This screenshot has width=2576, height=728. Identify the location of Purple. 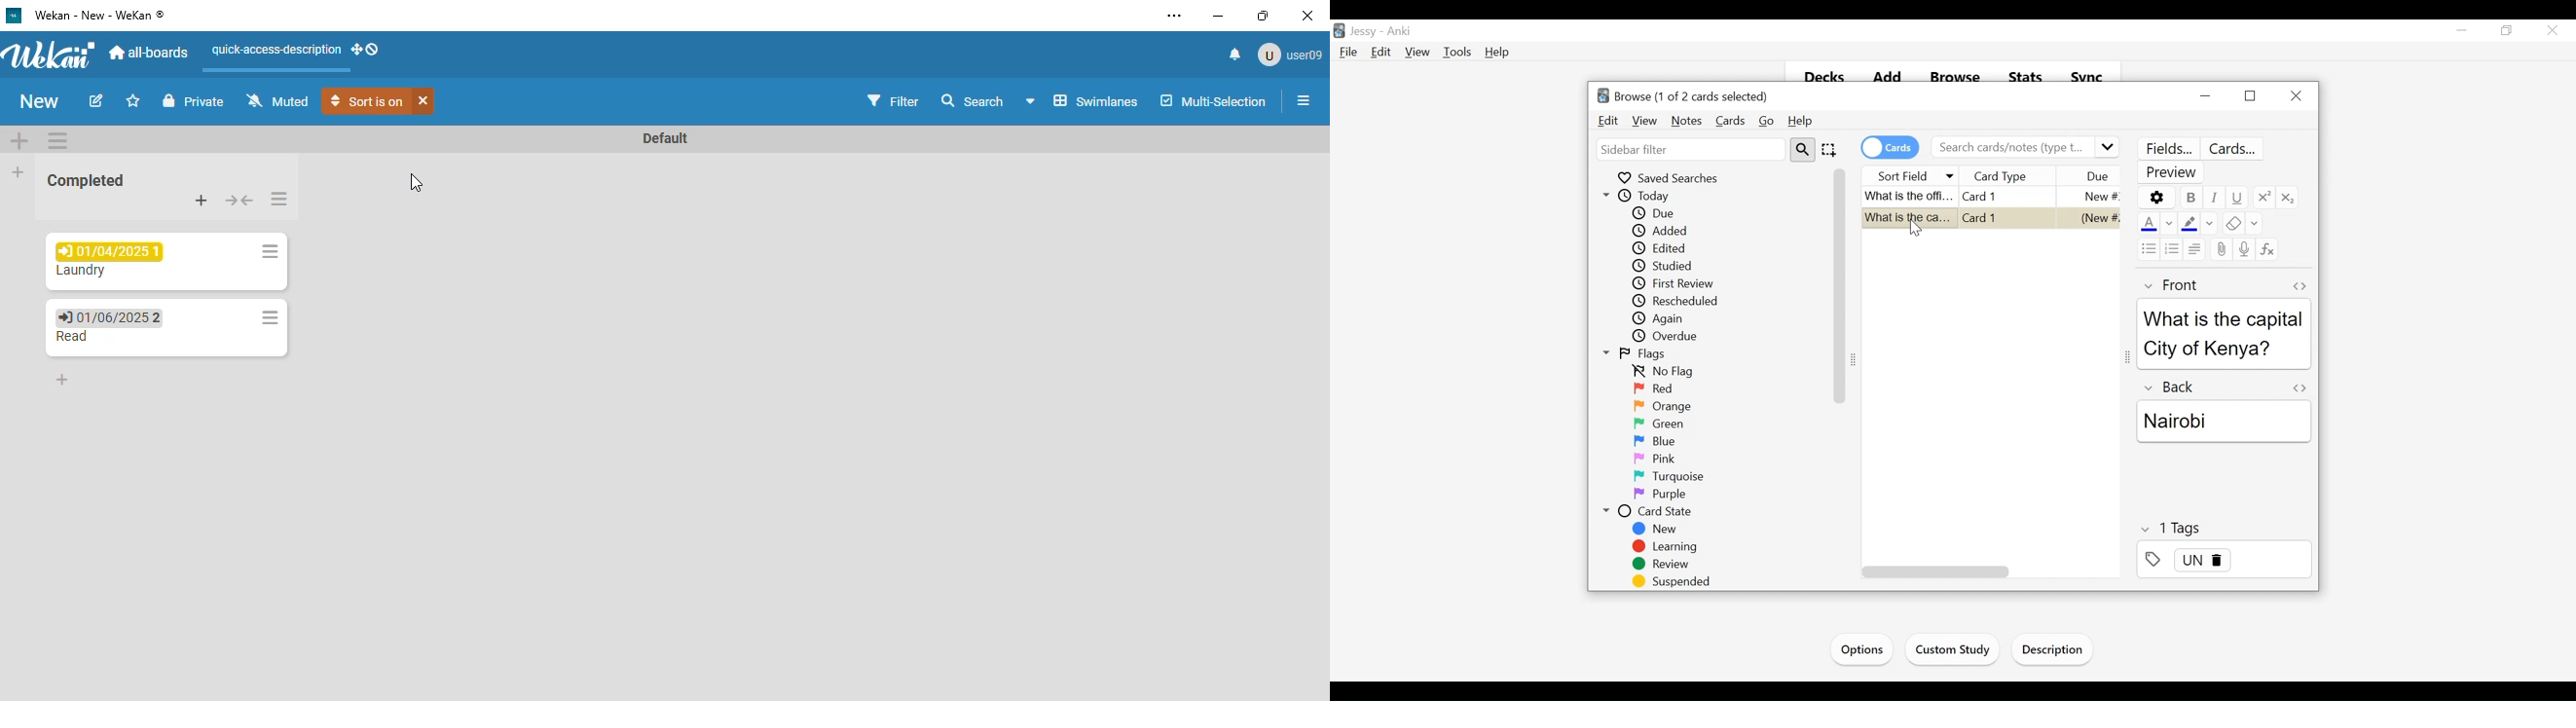
(1660, 495).